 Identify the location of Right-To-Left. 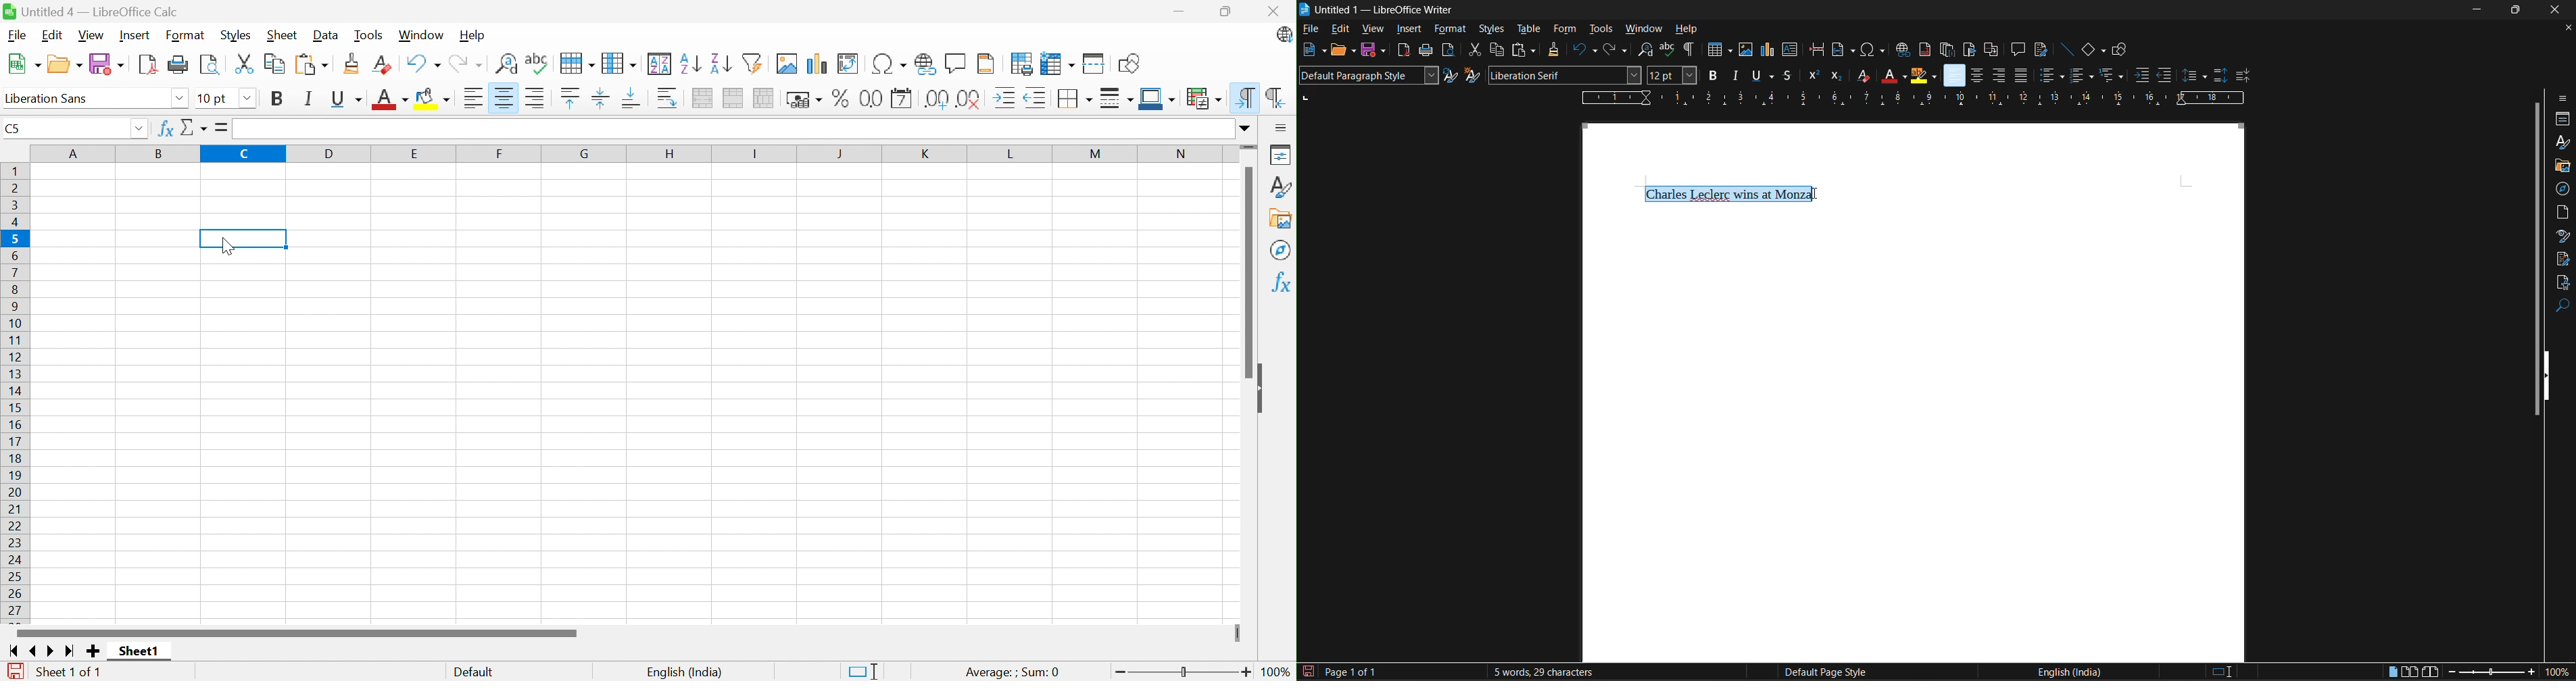
(1275, 95).